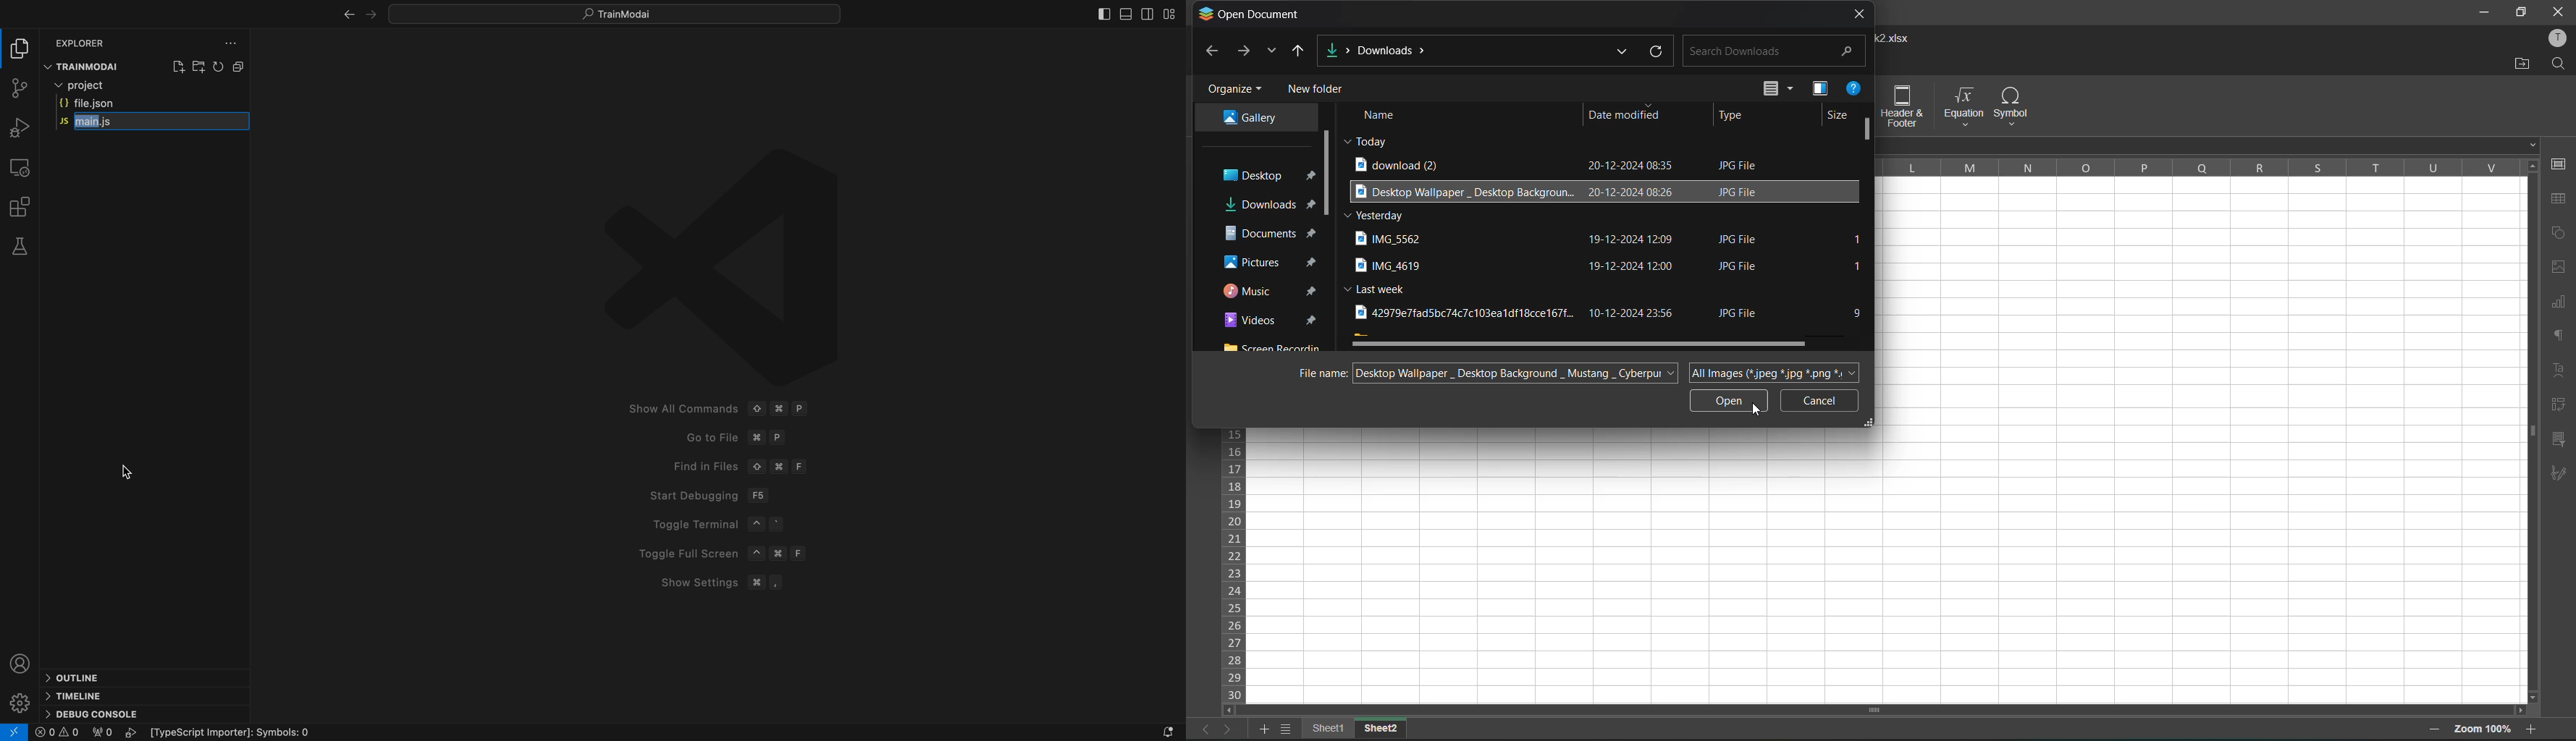 Image resolution: width=2576 pixels, height=756 pixels. I want to click on help, so click(1852, 90).